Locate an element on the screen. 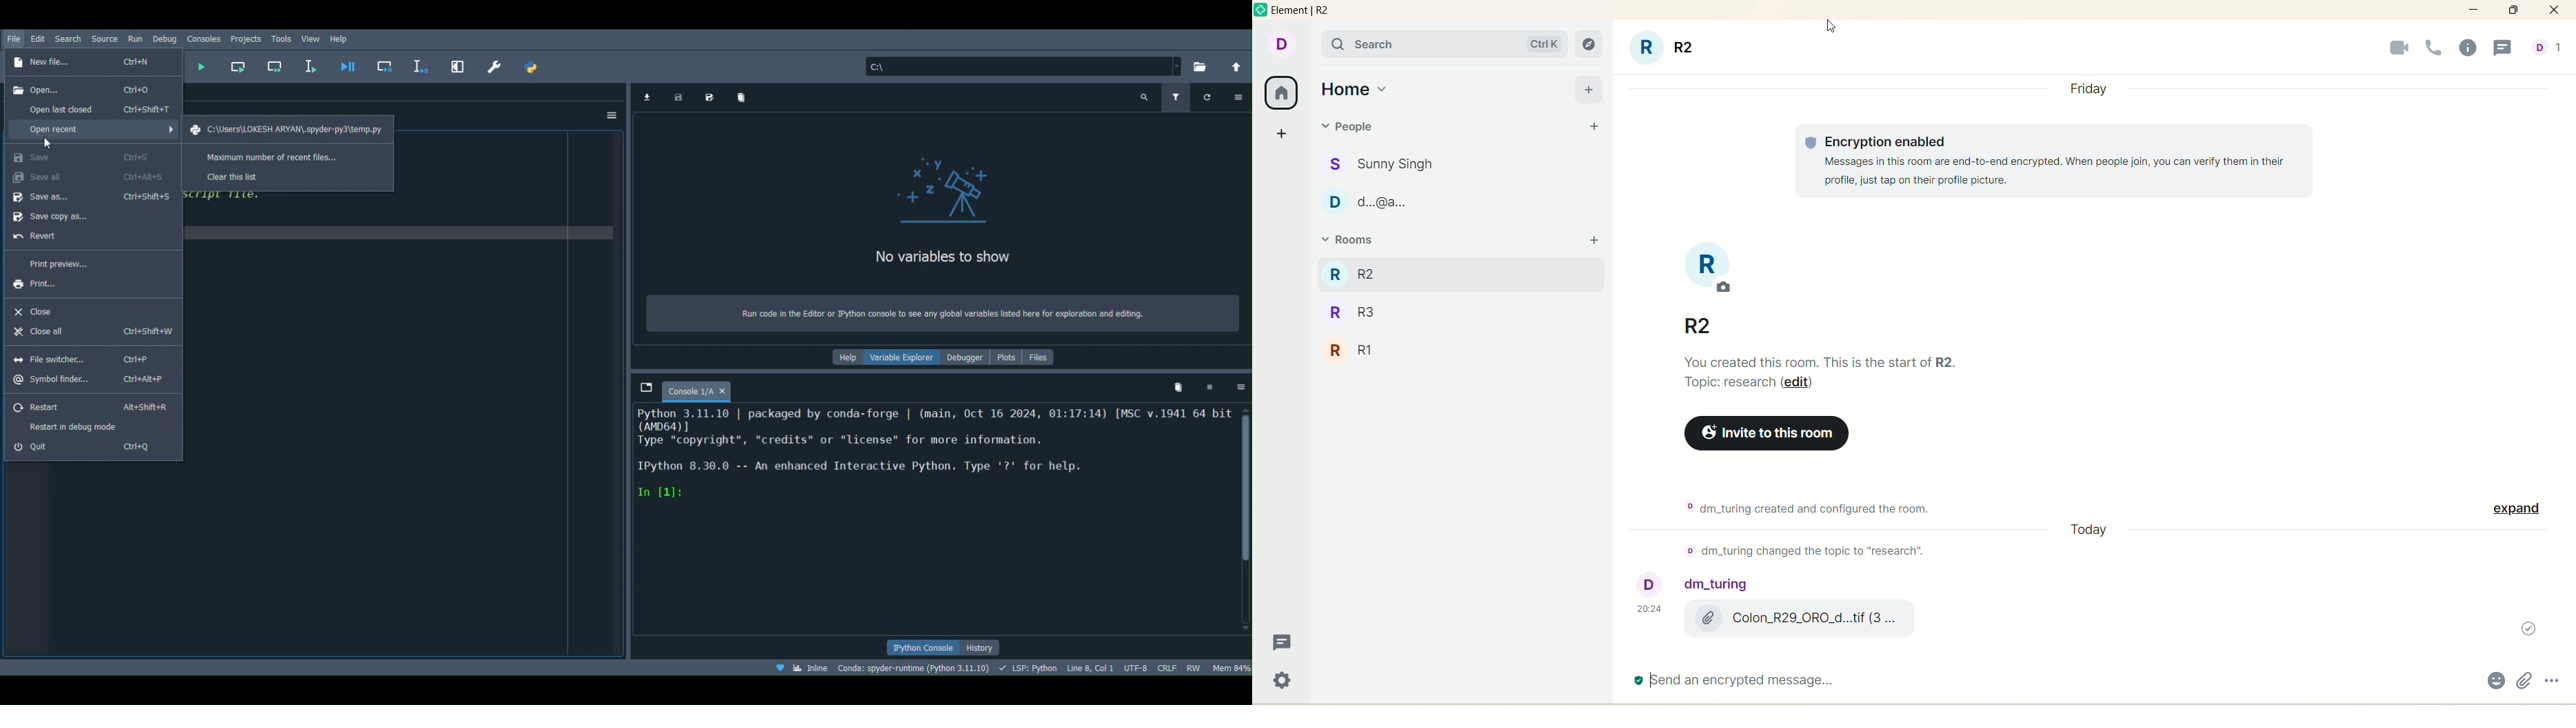  Import data is located at coordinates (647, 95).